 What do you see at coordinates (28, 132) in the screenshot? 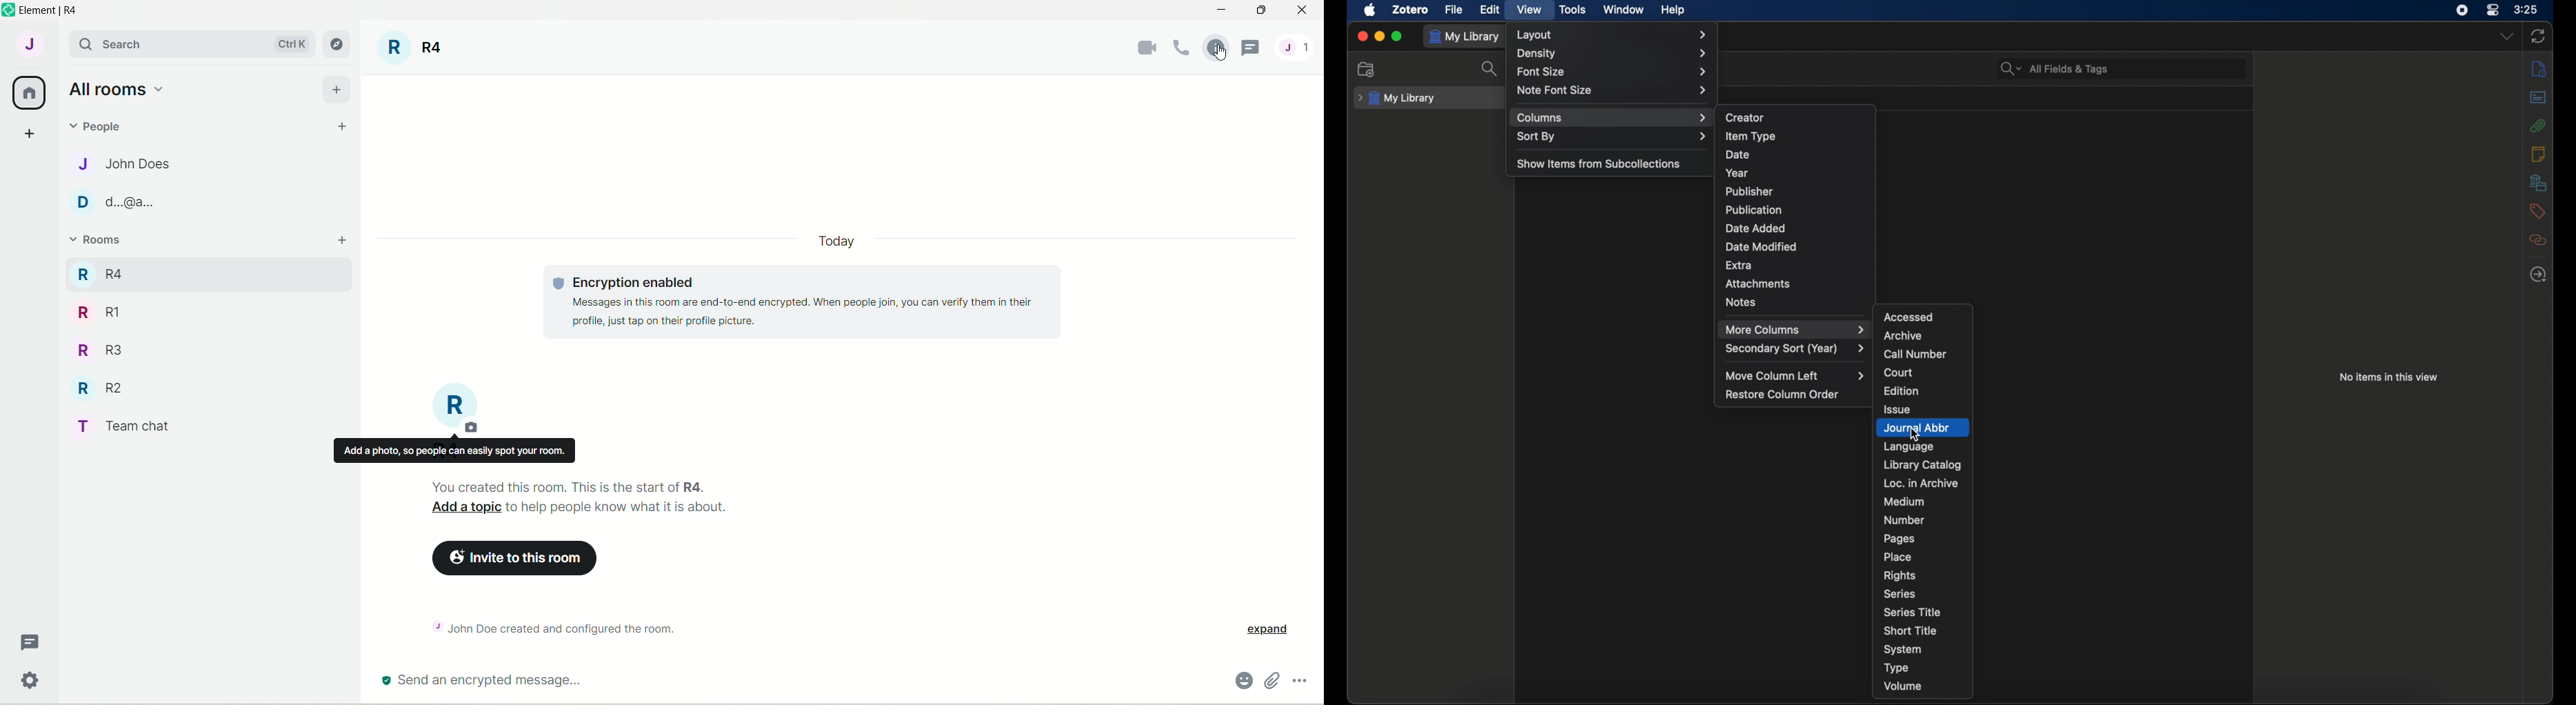
I see `create a space` at bounding box center [28, 132].